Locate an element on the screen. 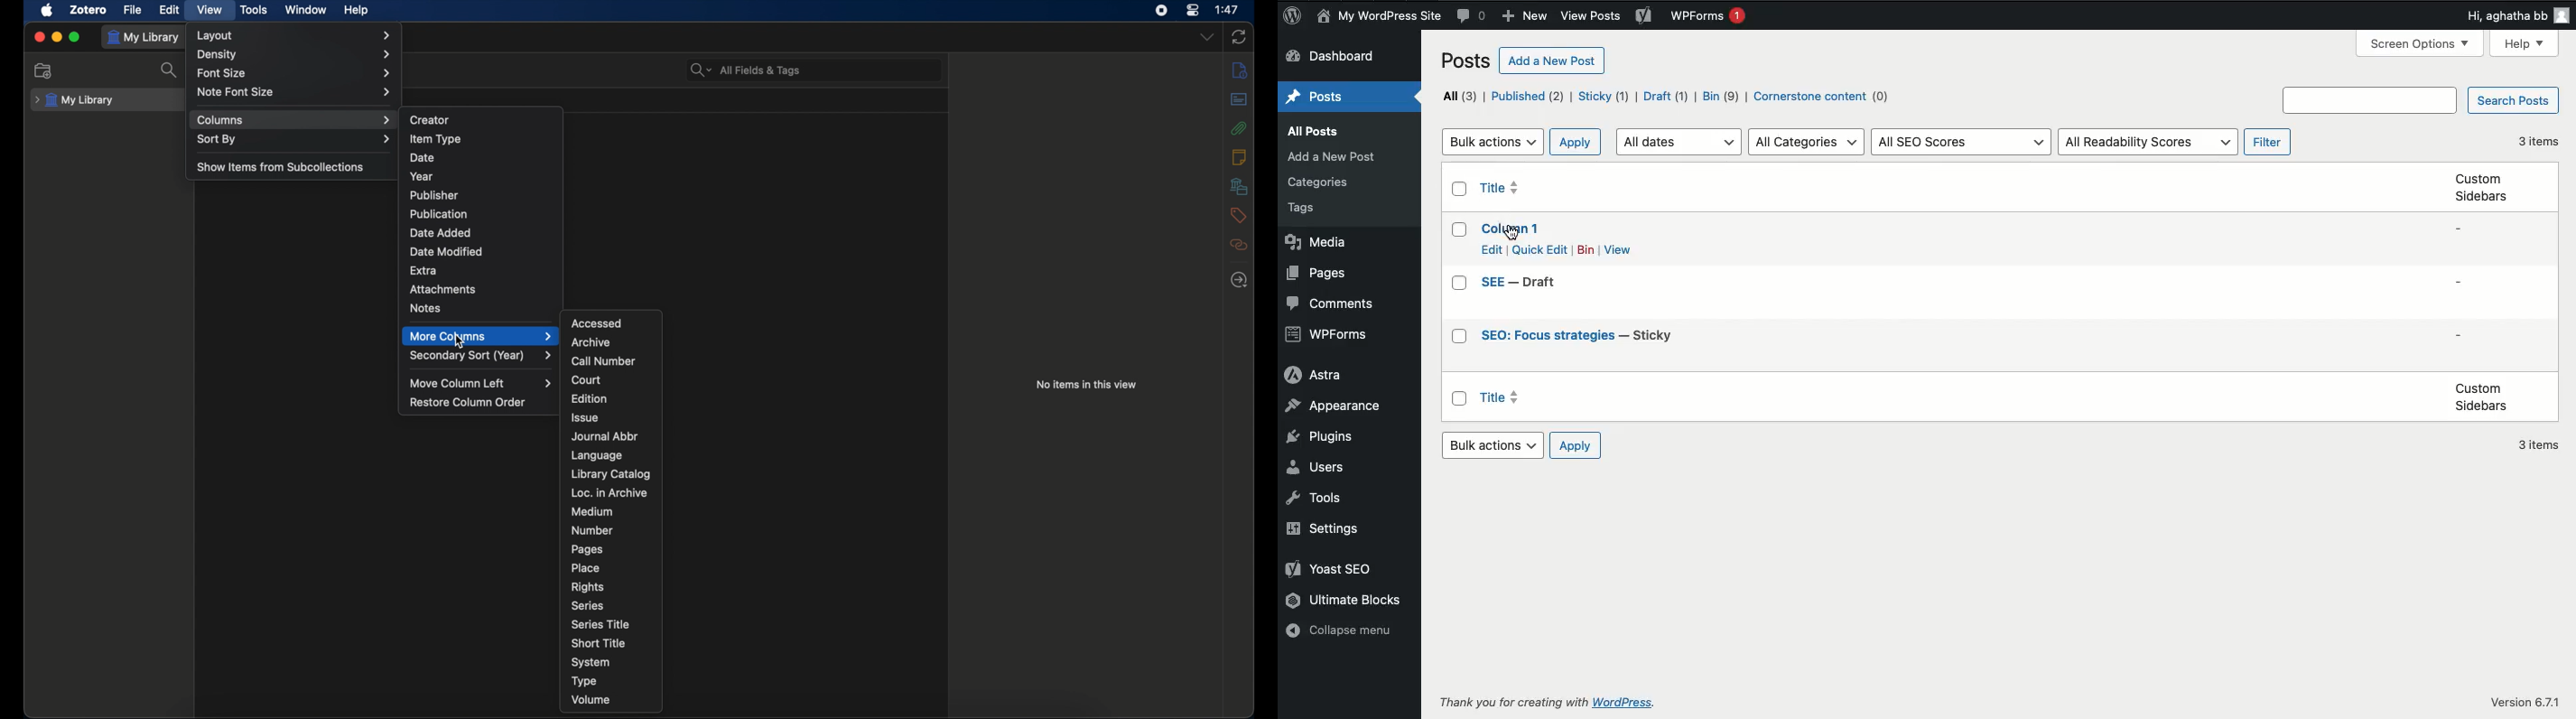 The width and height of the screenshot is (2576, 728). time (1:47) is located at coordinates (1227, 9).